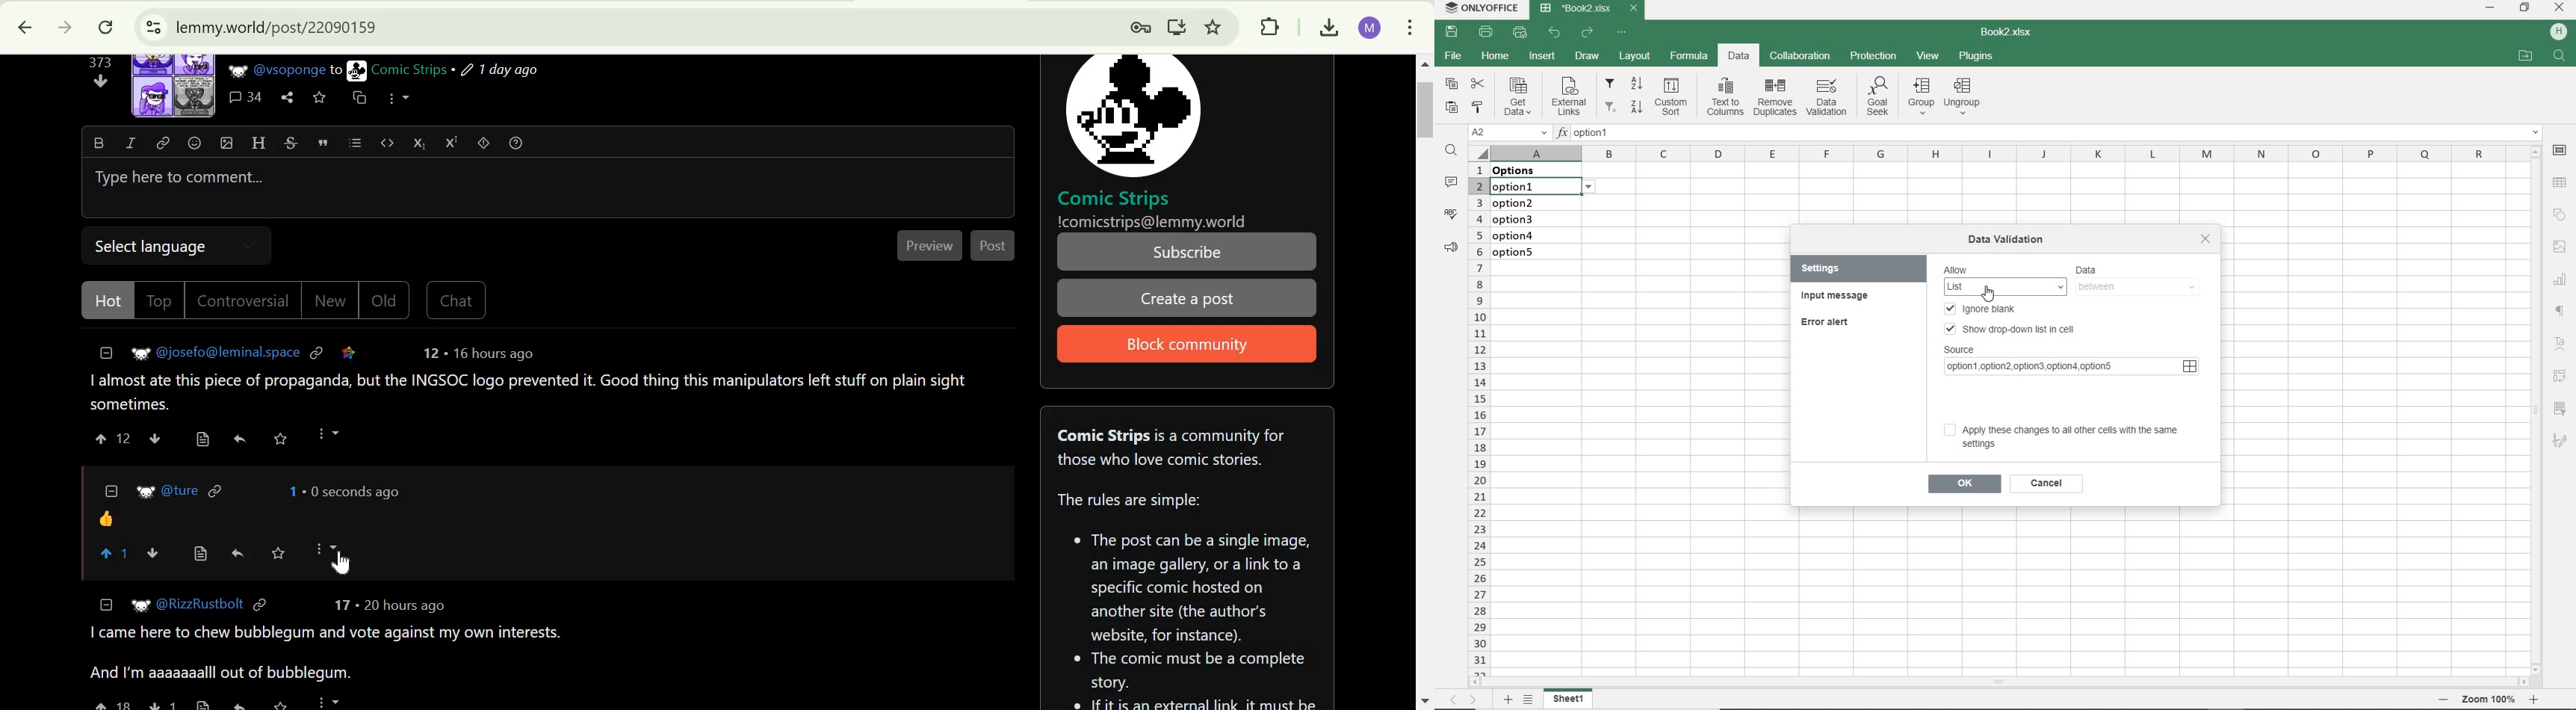 This screenshot has height=728, width=2576. I want to click on 373 points, so click(99, 62).